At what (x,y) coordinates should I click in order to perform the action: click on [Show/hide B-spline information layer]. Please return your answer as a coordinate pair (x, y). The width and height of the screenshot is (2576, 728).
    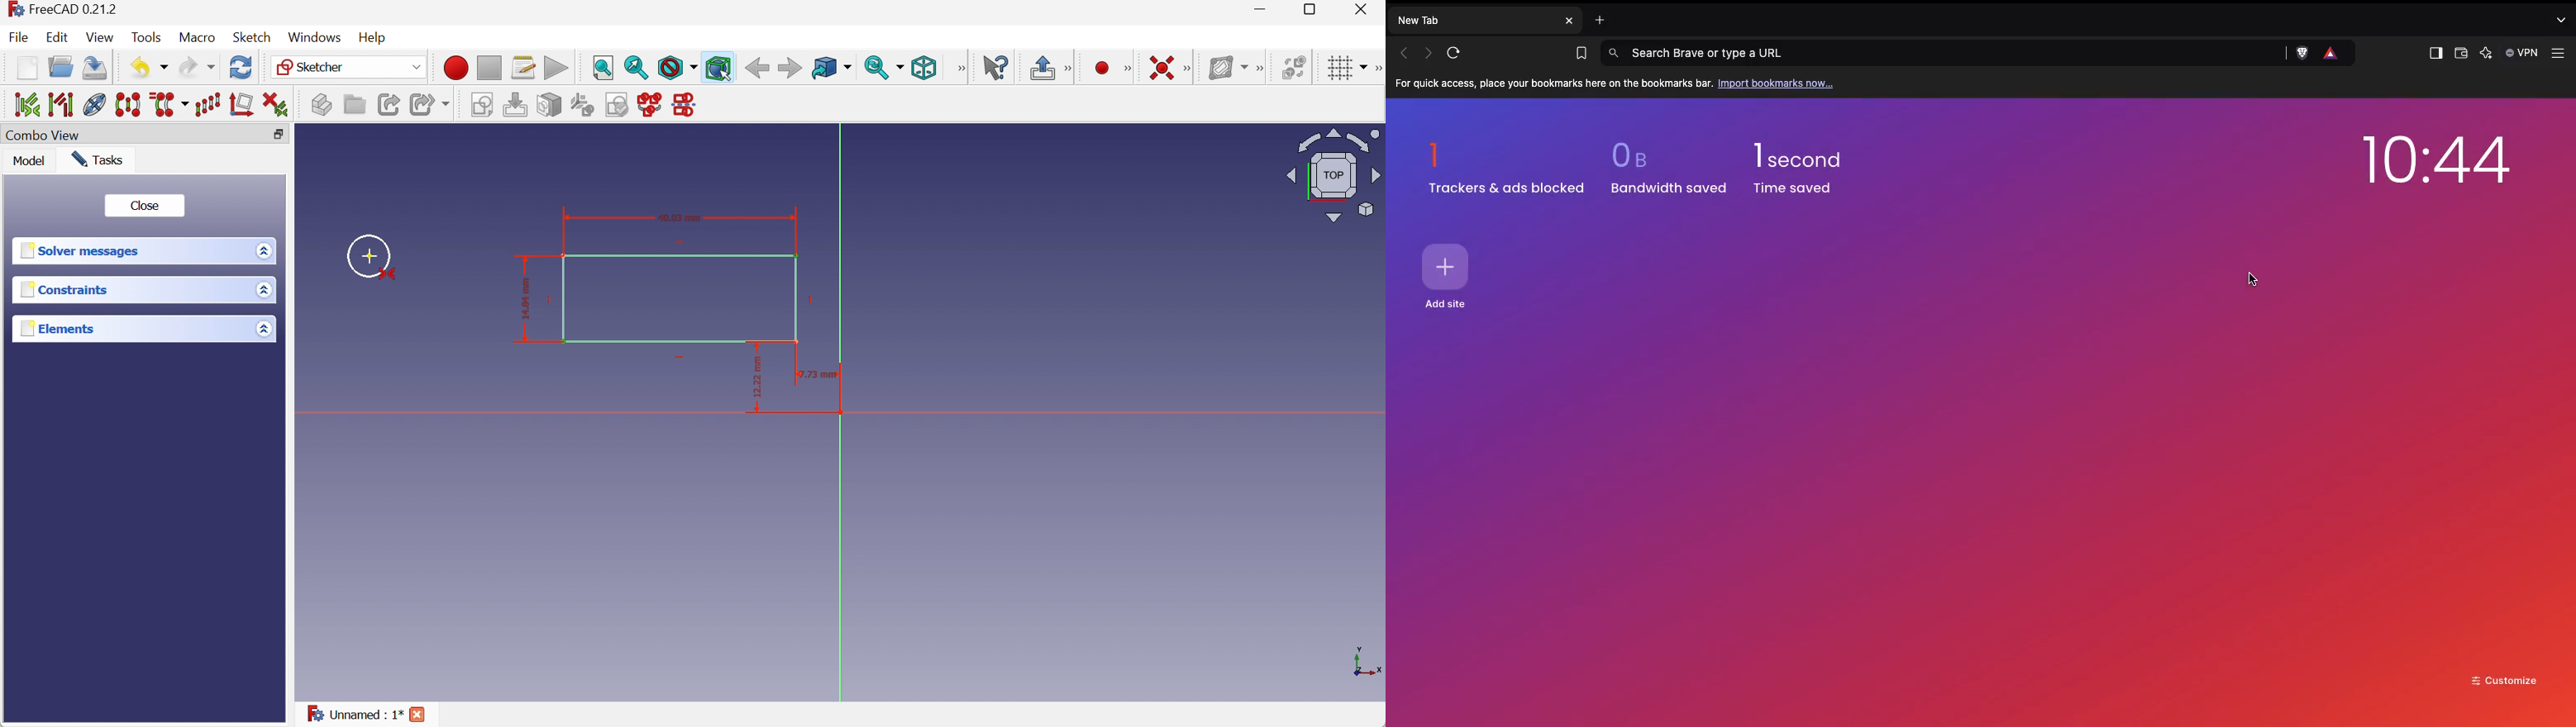
    Looking at the image, I should click on (1228, 68).